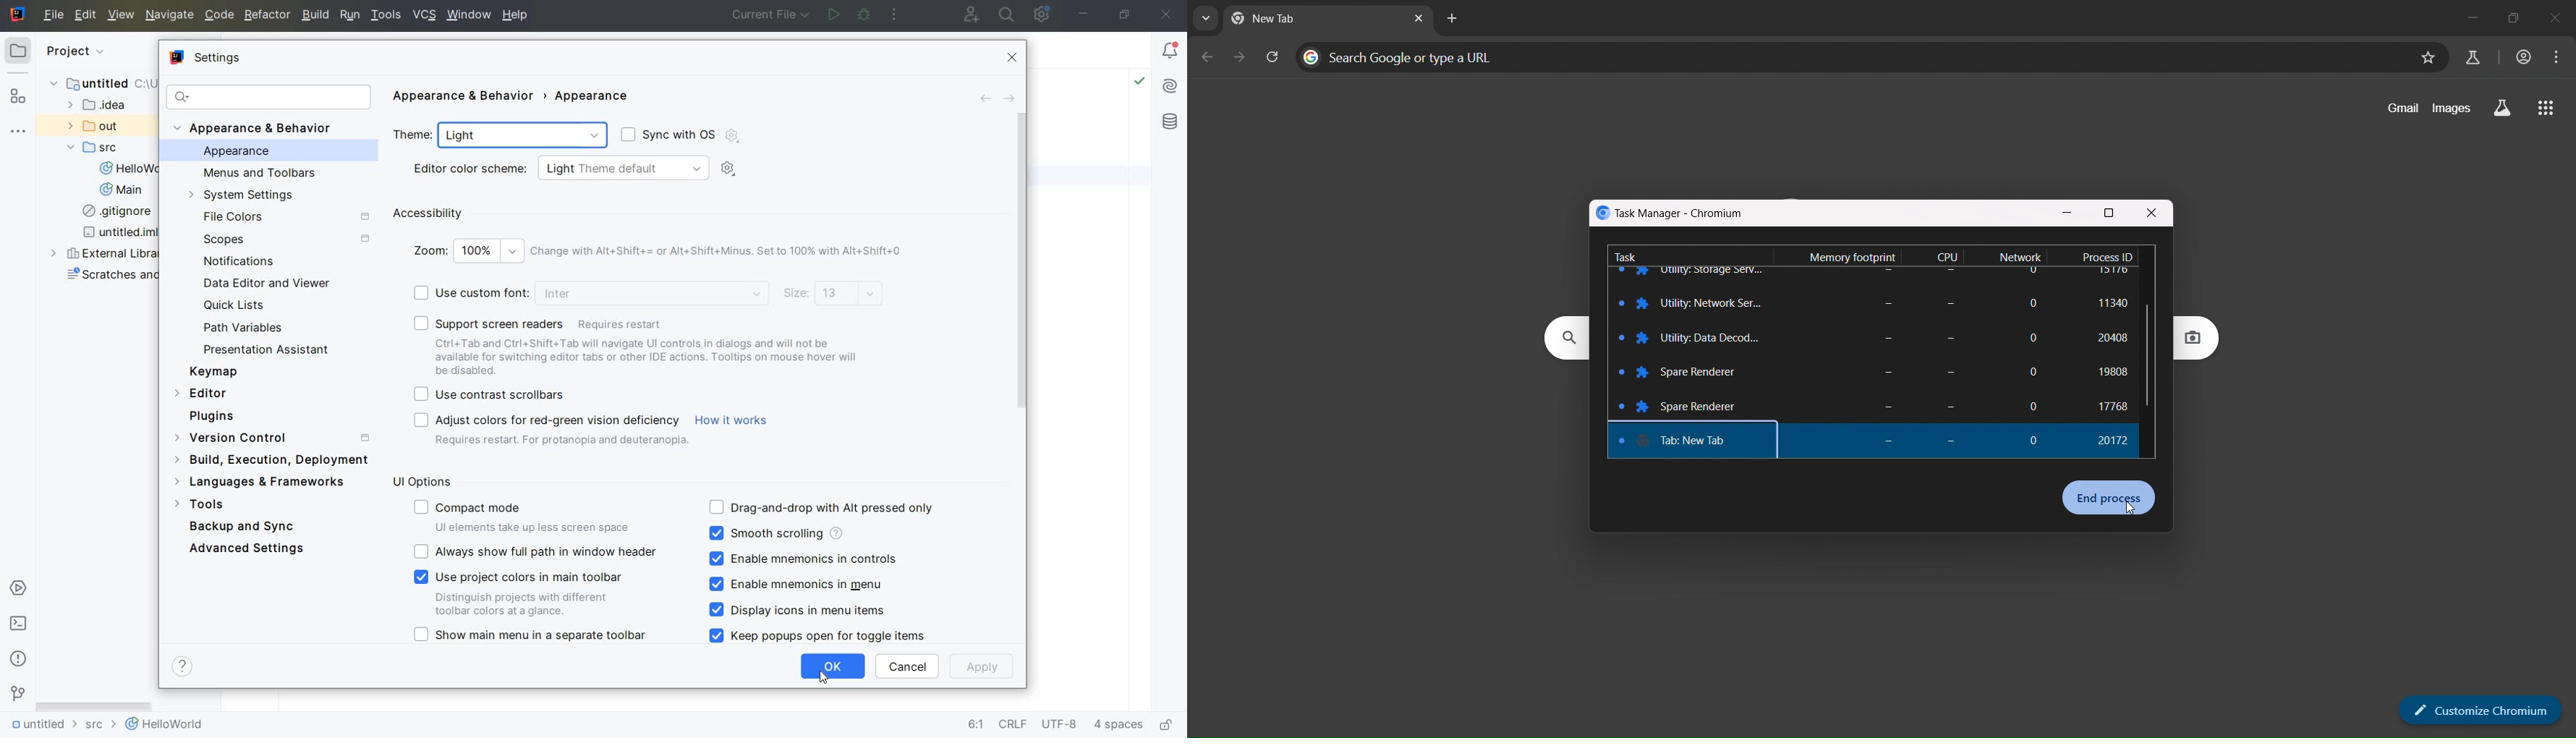  What do you see at coordinates (245, 551) in the screenshot?
I see `ADVANCED SETTINGS` at bounding box center [245, 551].